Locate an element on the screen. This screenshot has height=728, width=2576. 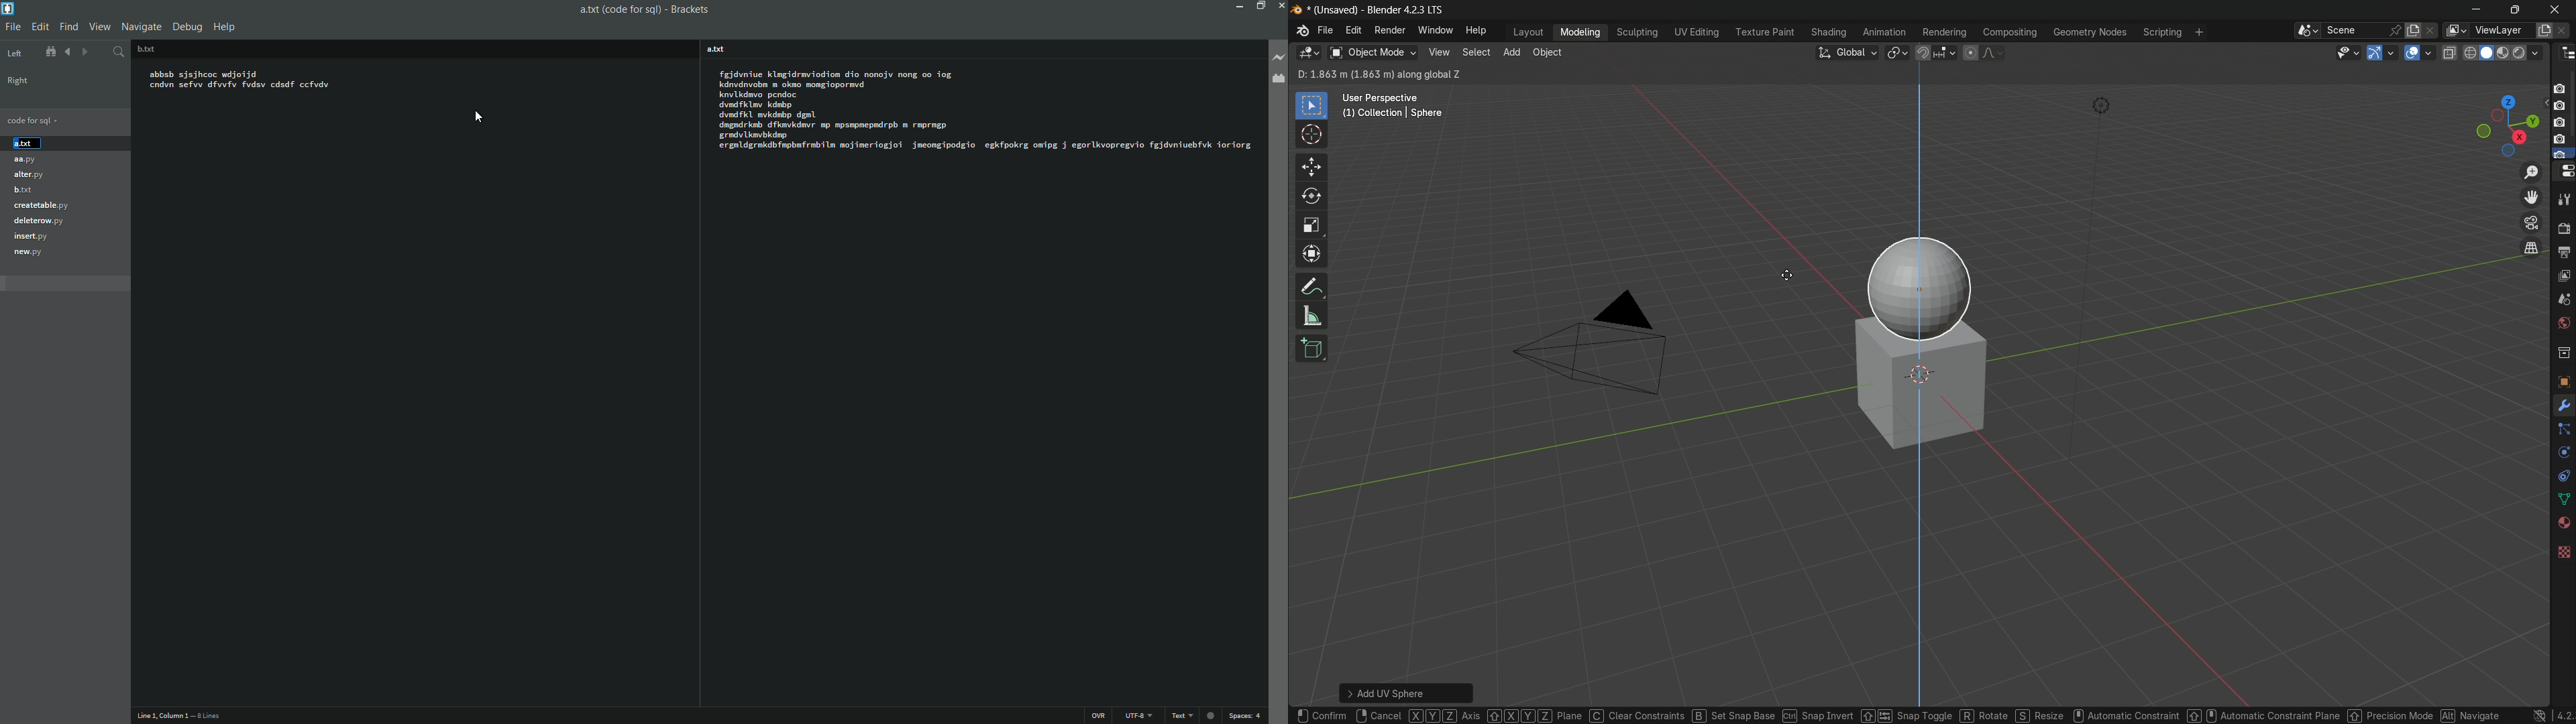
Help menu is located at coordinates (226, 27).